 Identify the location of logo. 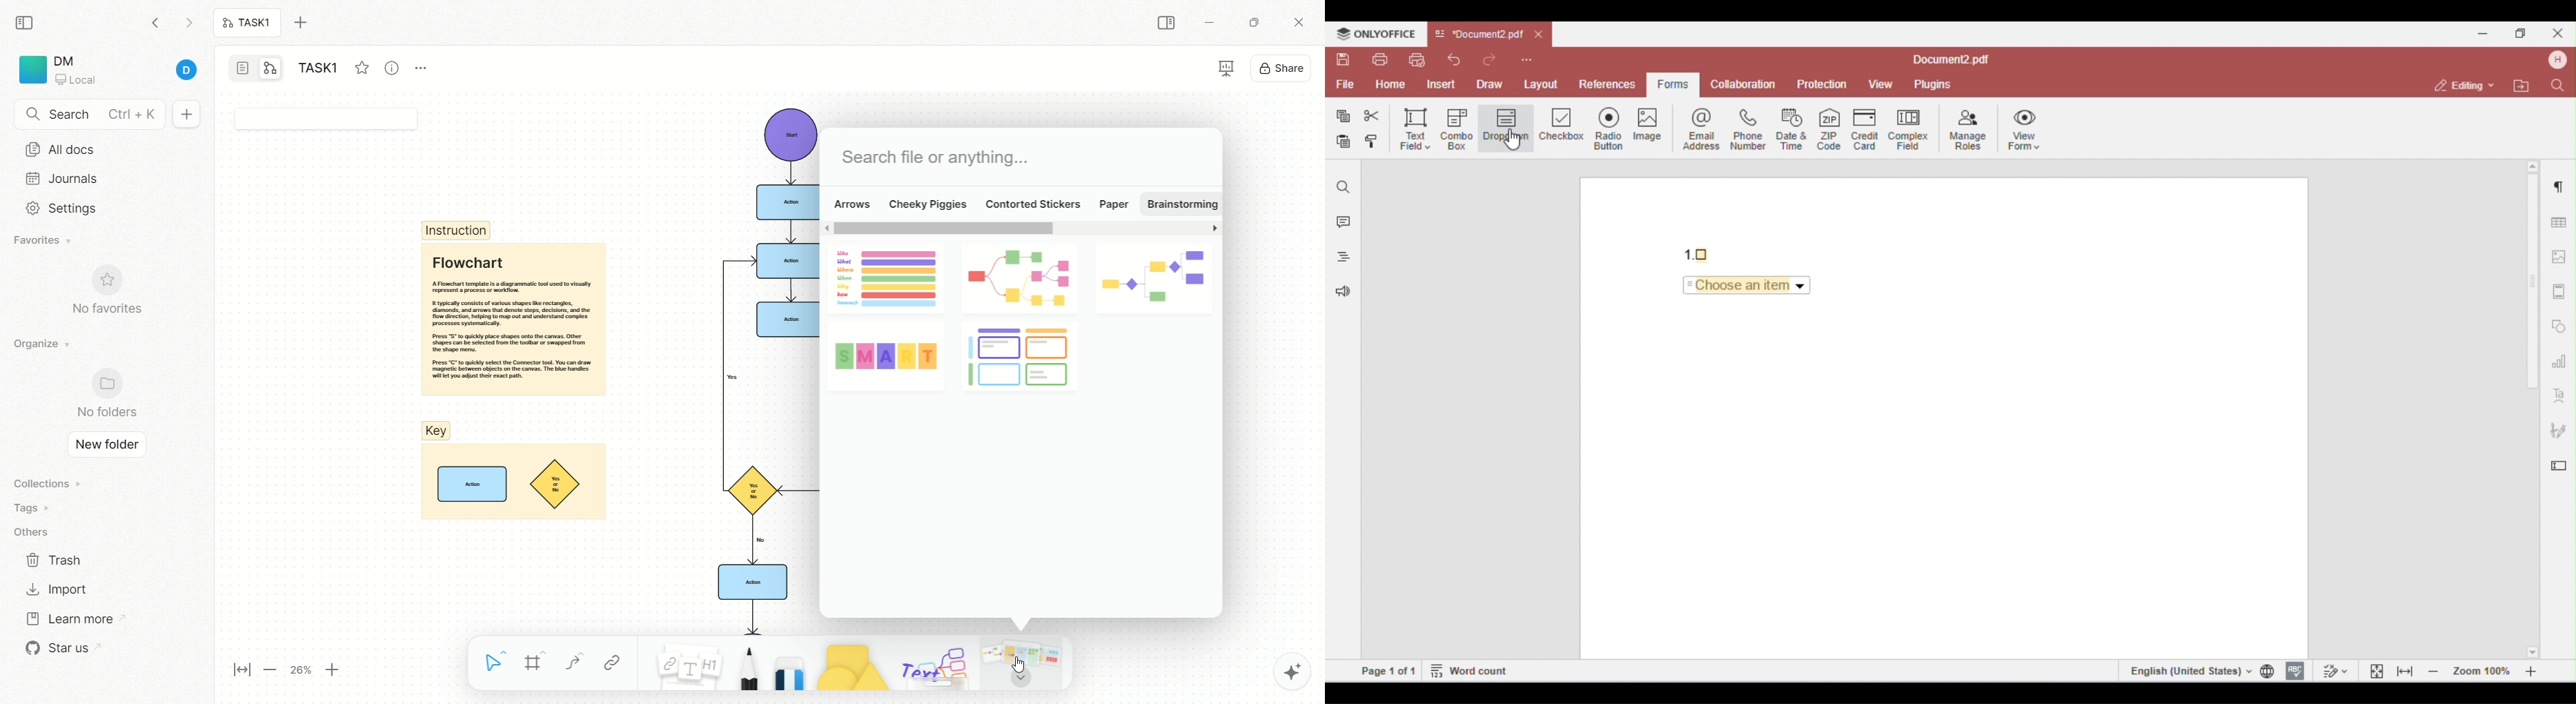
(30, 70).